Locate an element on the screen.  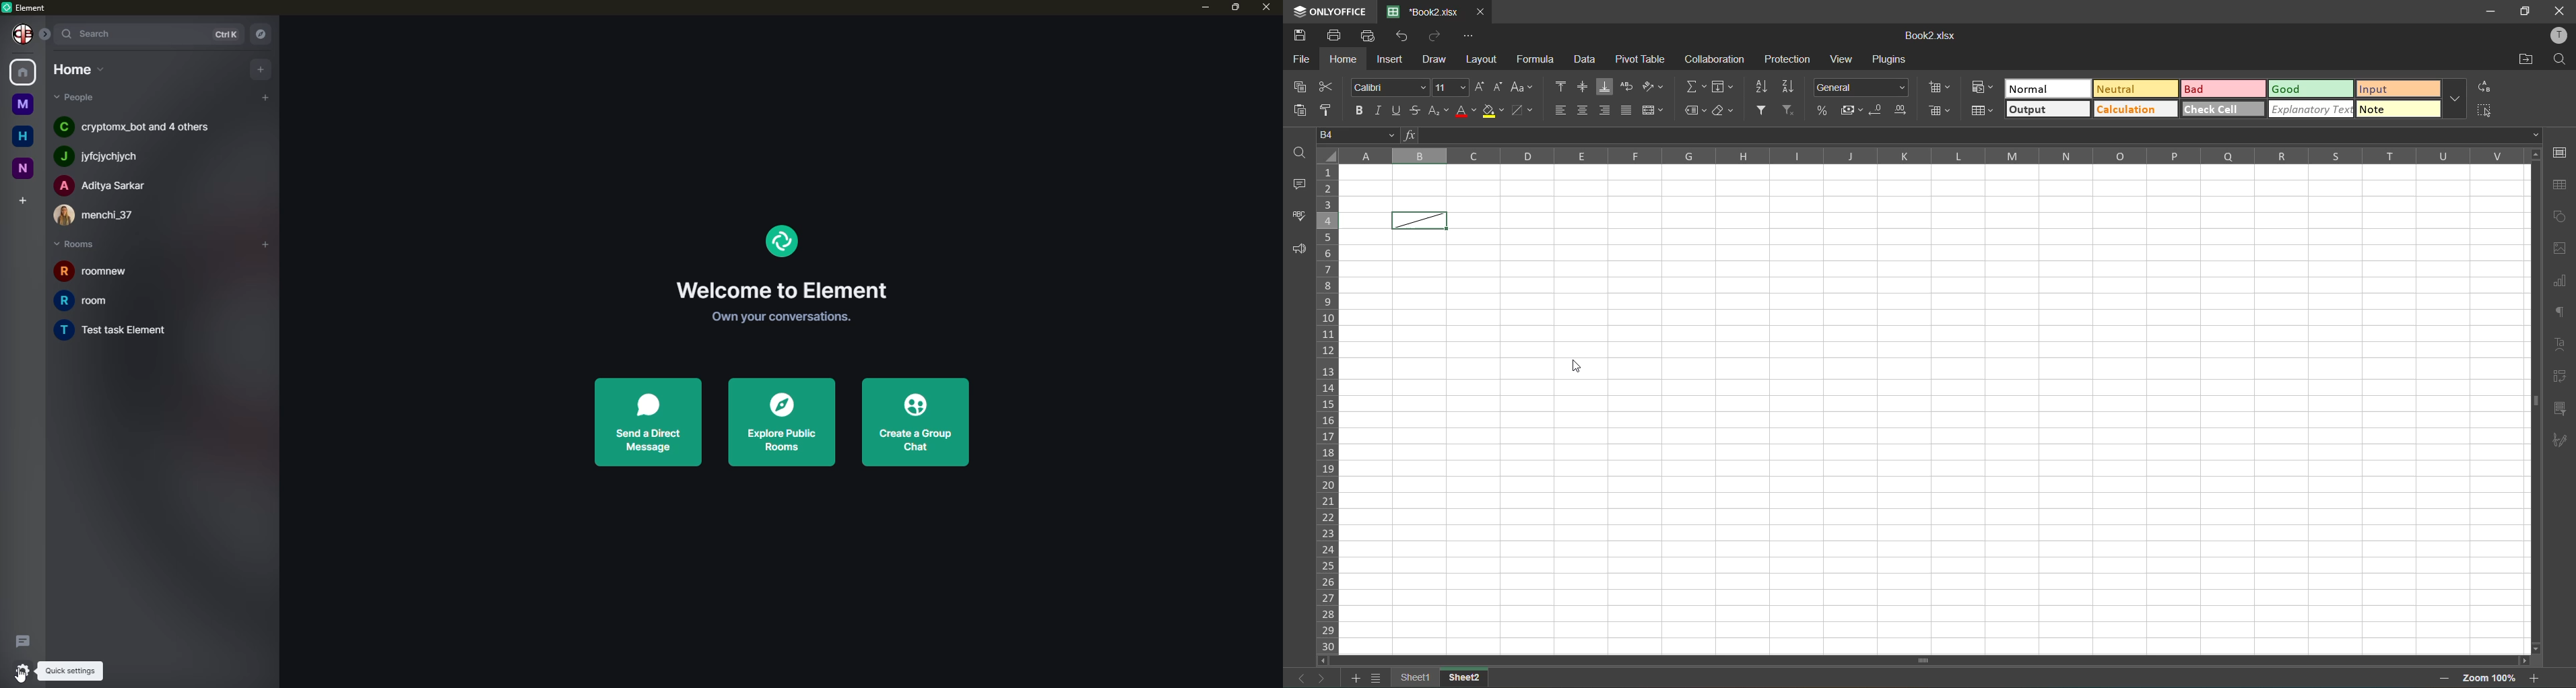
people is located at coordinates (102, 185).